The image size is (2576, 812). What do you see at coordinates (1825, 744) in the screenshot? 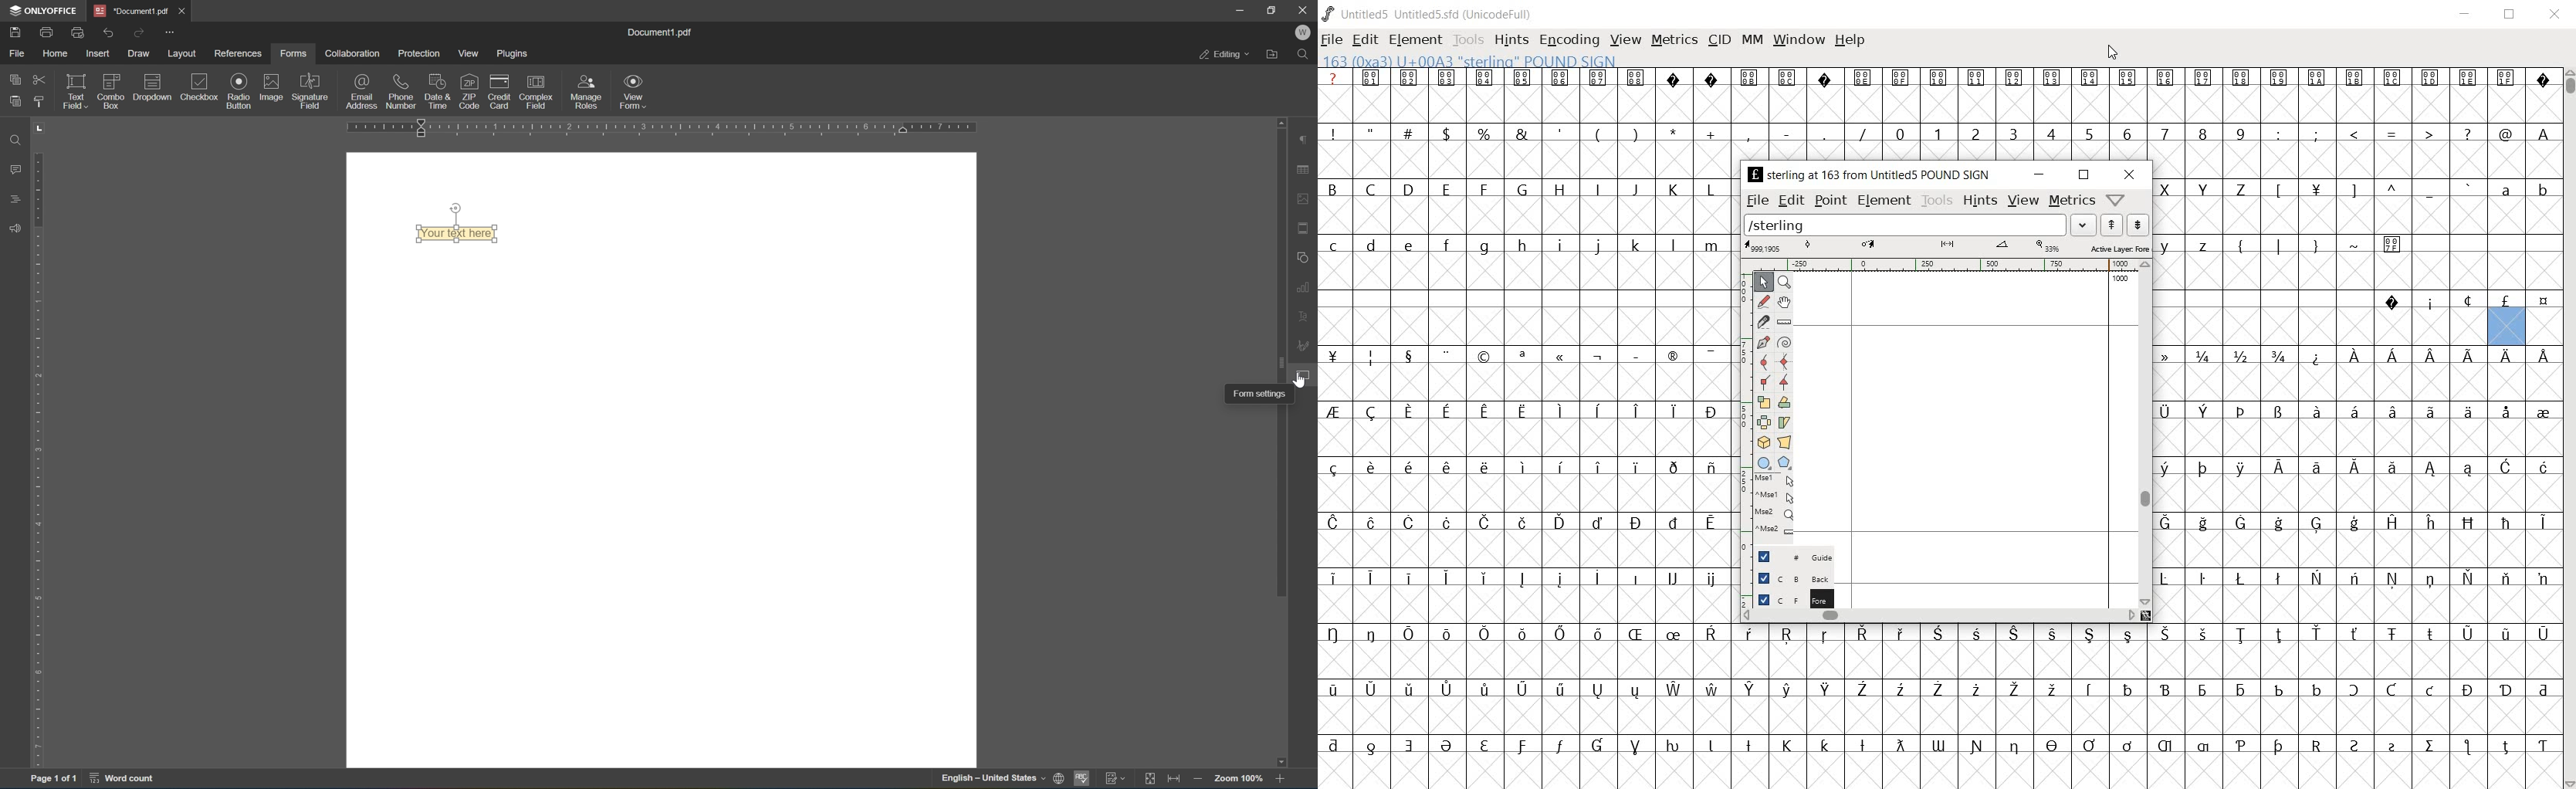
I see `` at bounding box center [1825, 744].